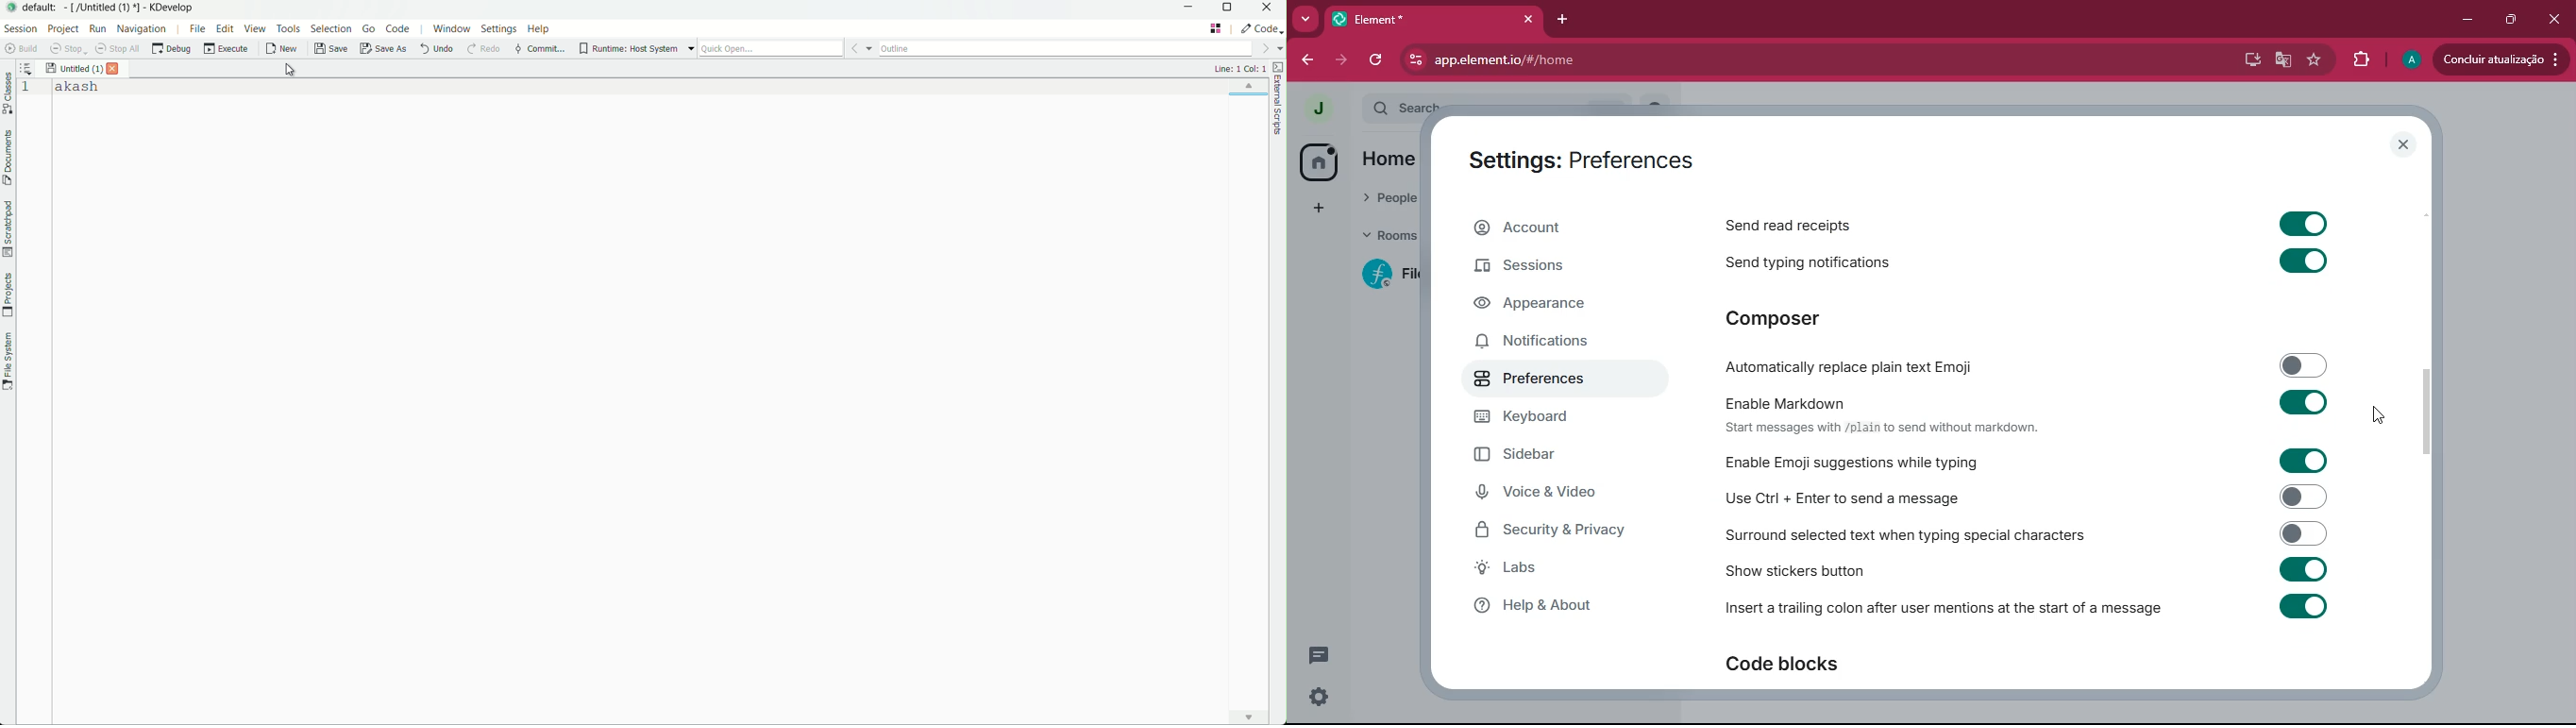 The height and width of the screenshot is (728, 2576). What do you see at coordinates (2551, 16) in the screenshot?
I see `close` at bounding box center [2551, 16].